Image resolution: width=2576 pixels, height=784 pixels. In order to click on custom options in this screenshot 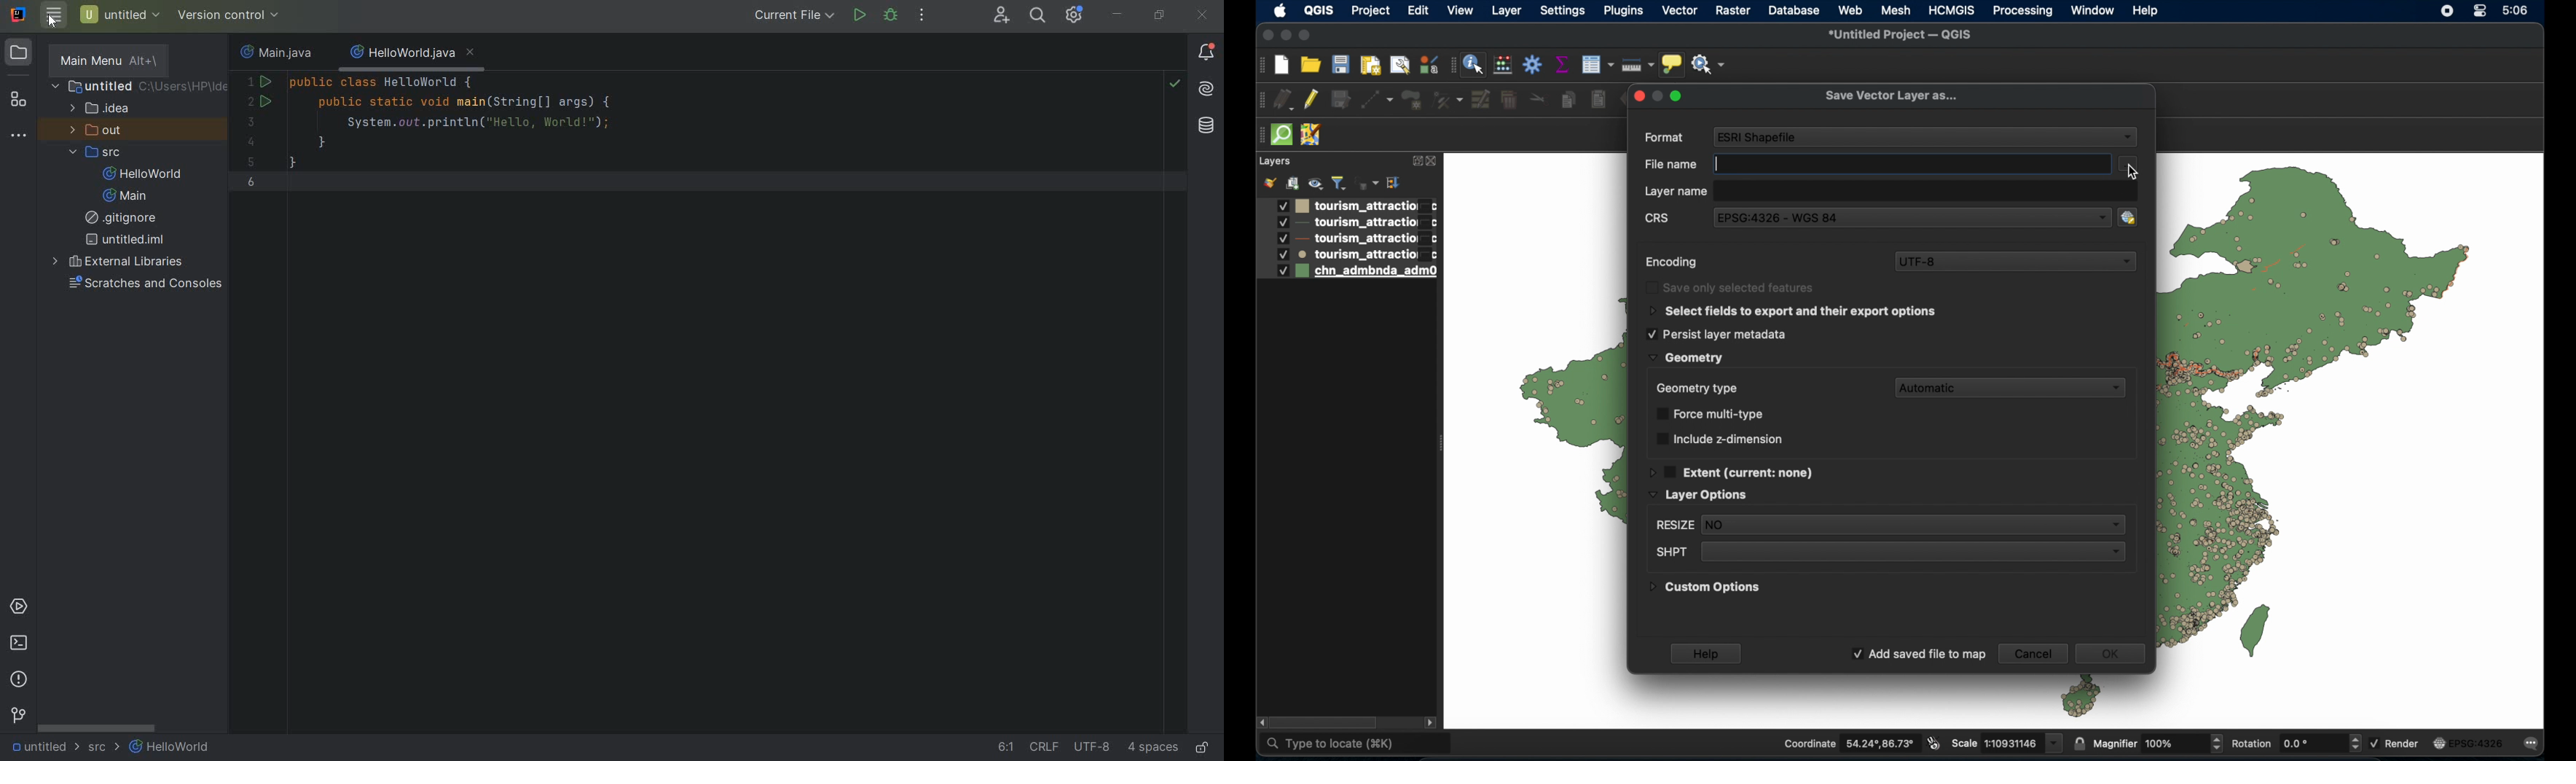, I will do `click(1706, 590)`.